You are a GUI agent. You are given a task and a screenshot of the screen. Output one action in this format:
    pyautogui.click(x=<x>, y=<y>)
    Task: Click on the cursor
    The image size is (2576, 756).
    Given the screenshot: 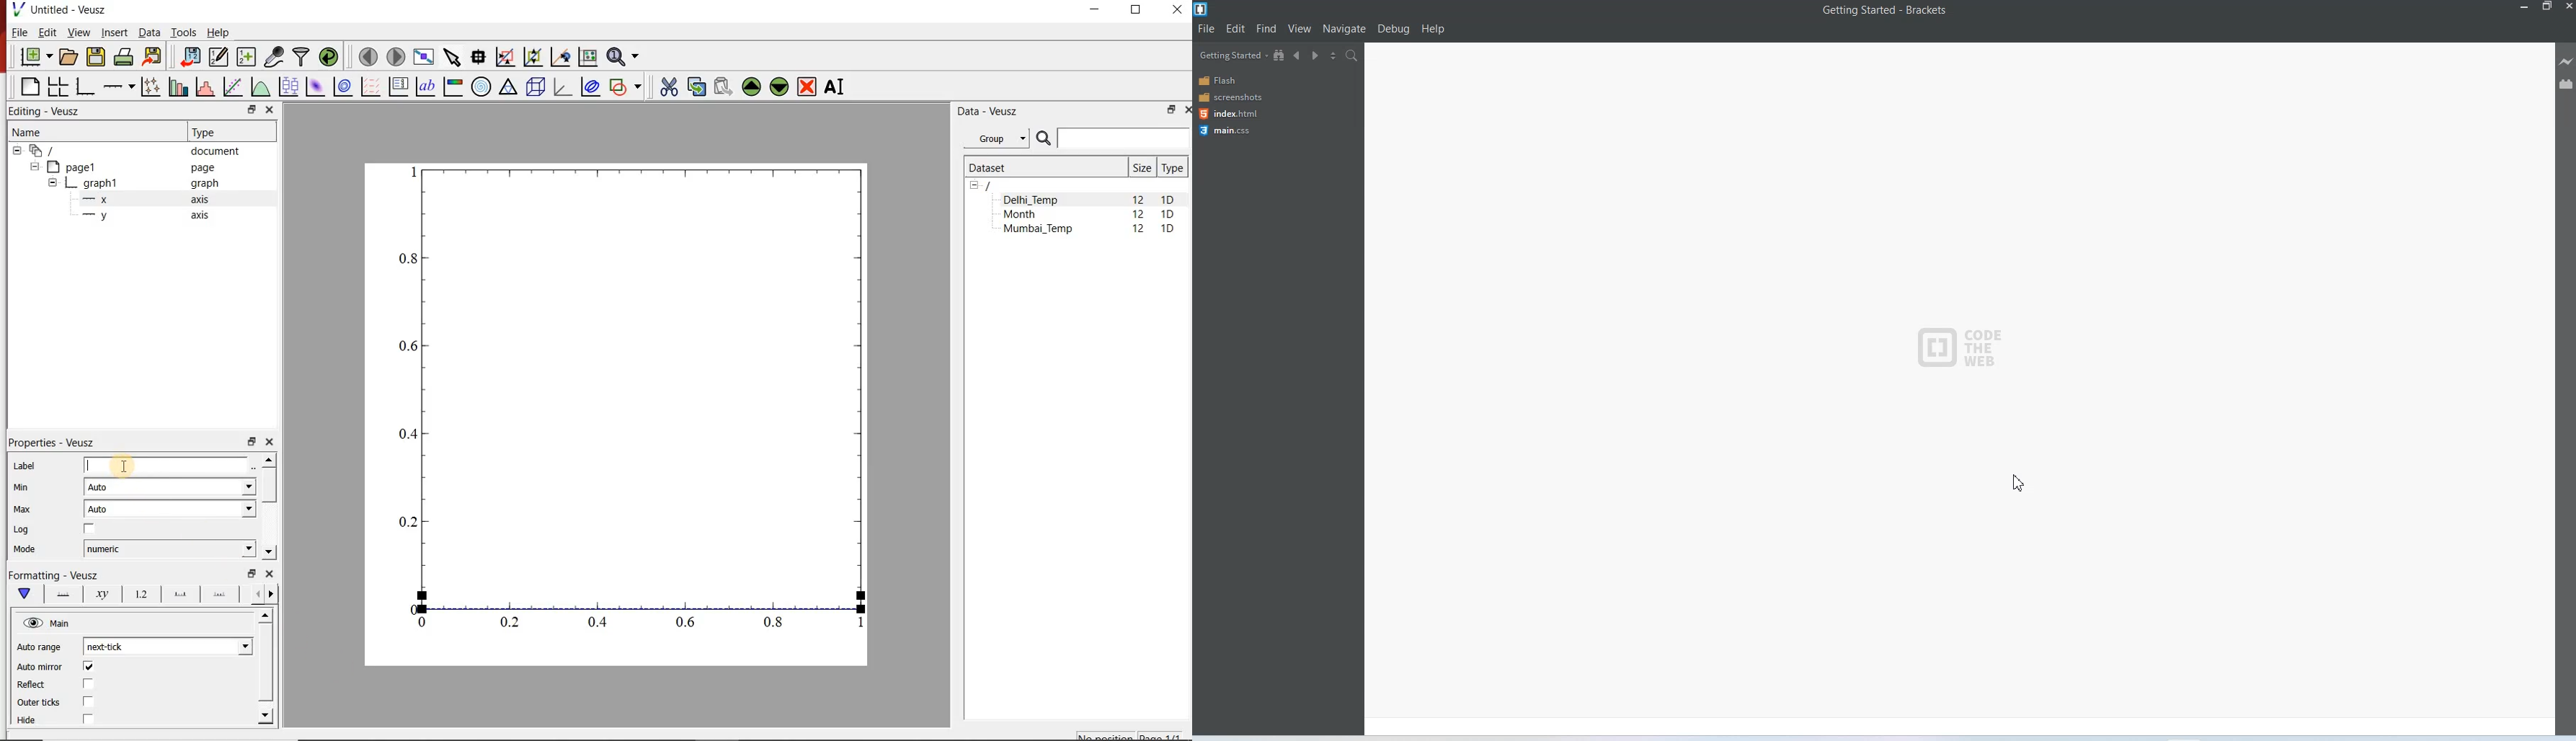 What is the action you would take?
    pyautogui.click(x=126, y=464)
    